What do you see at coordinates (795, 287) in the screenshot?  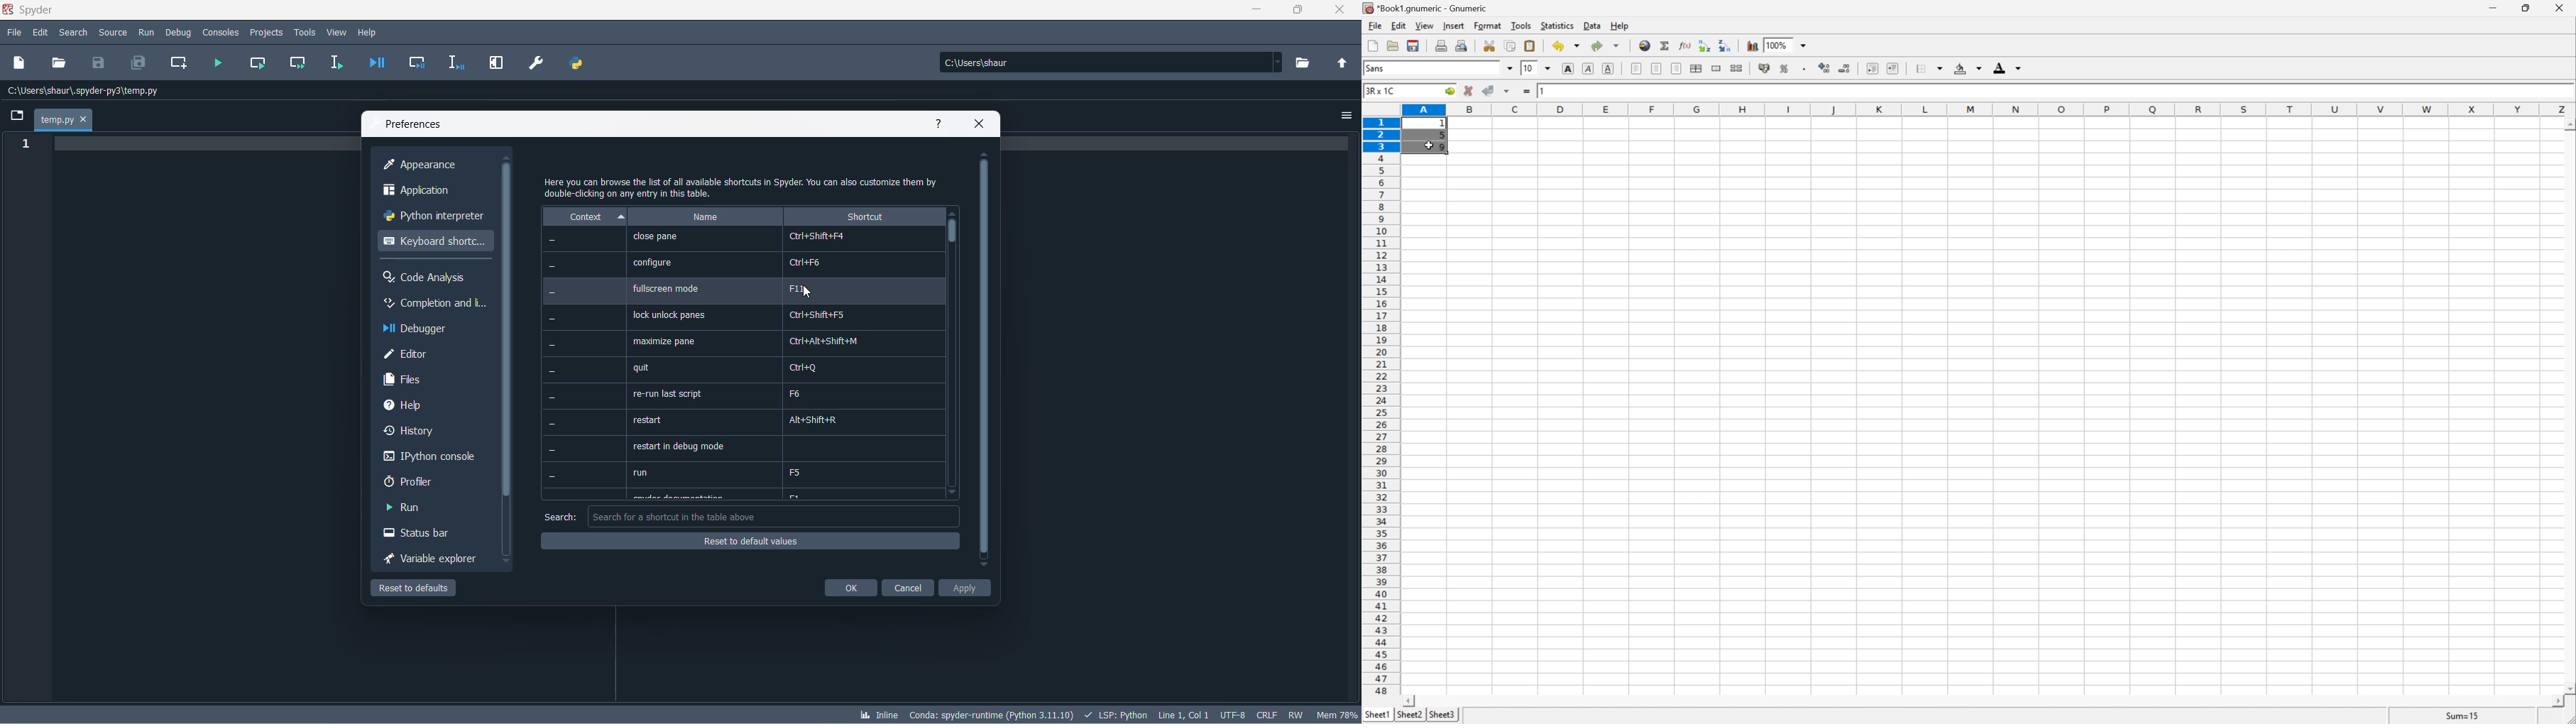 I see `F11` at bounding box center [795, 287].